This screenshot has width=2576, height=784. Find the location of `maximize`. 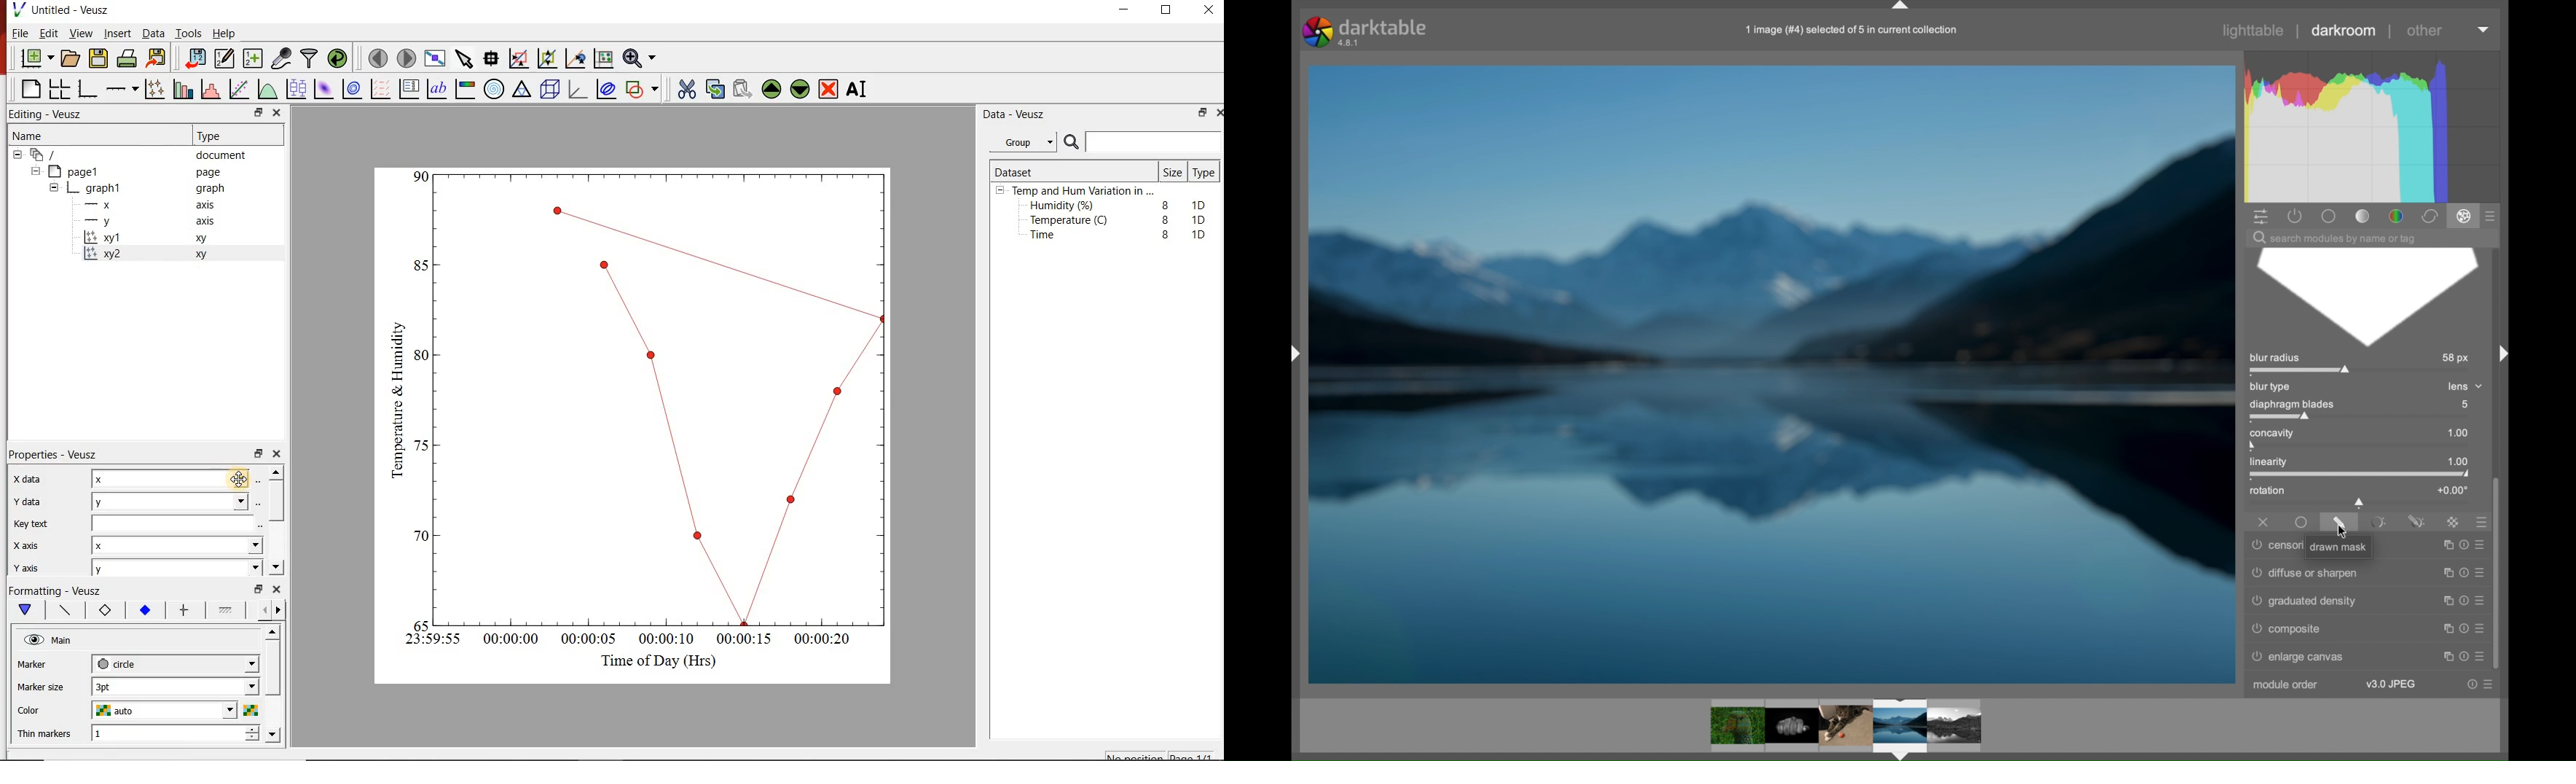

maximize is located at coordinates (2444, 569).